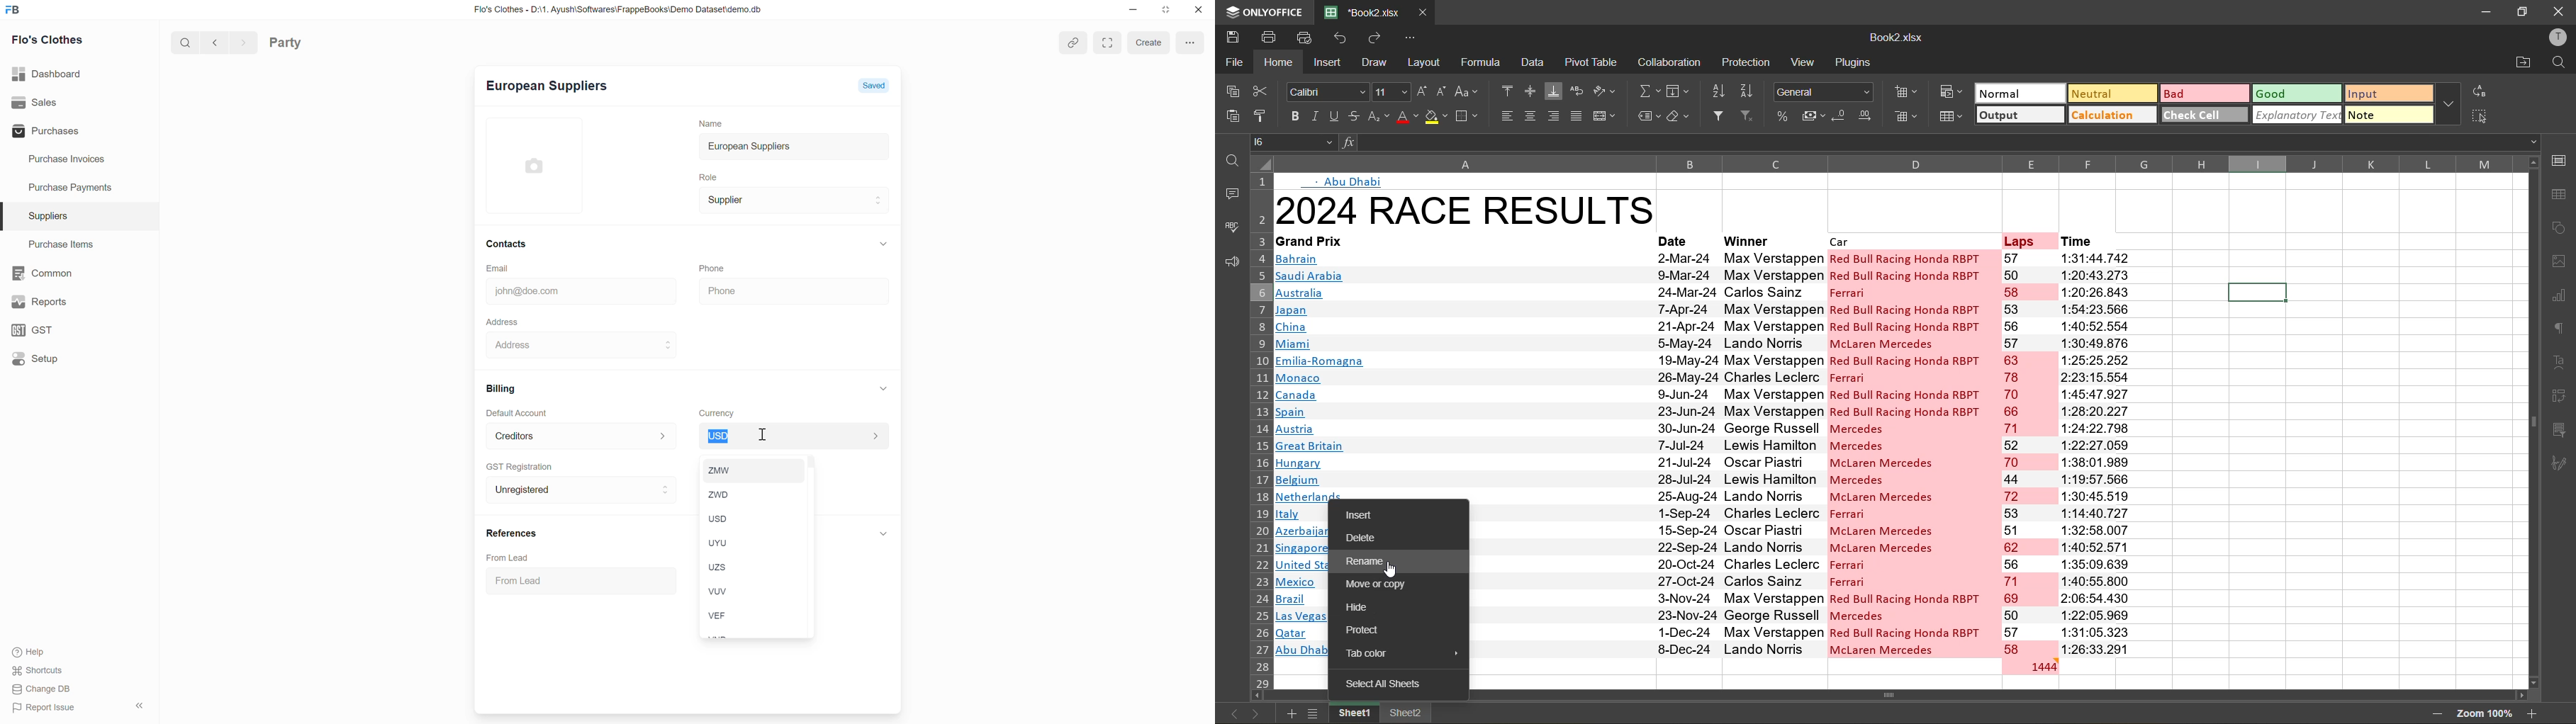  What do you see at coordinates (1444, 94) in the screenshot?
I see `decrement size` at bounding box center [1444, 94].